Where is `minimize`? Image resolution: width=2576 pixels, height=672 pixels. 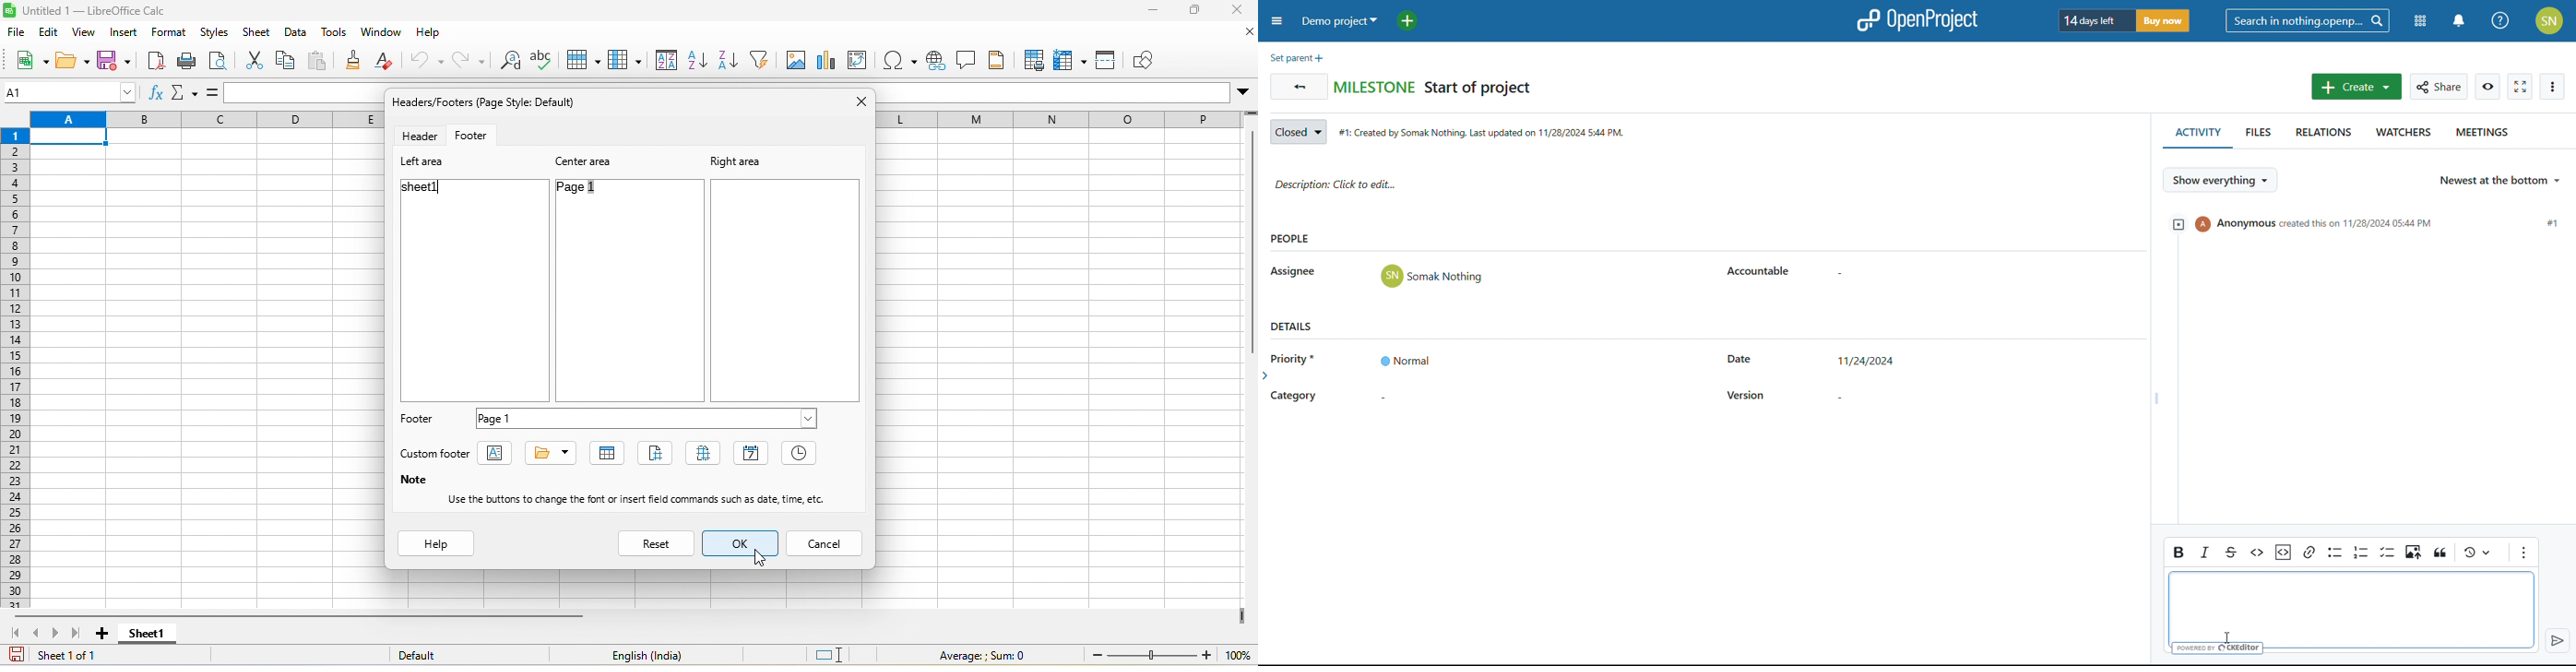
minimize is located at coordinates (1157, 12).